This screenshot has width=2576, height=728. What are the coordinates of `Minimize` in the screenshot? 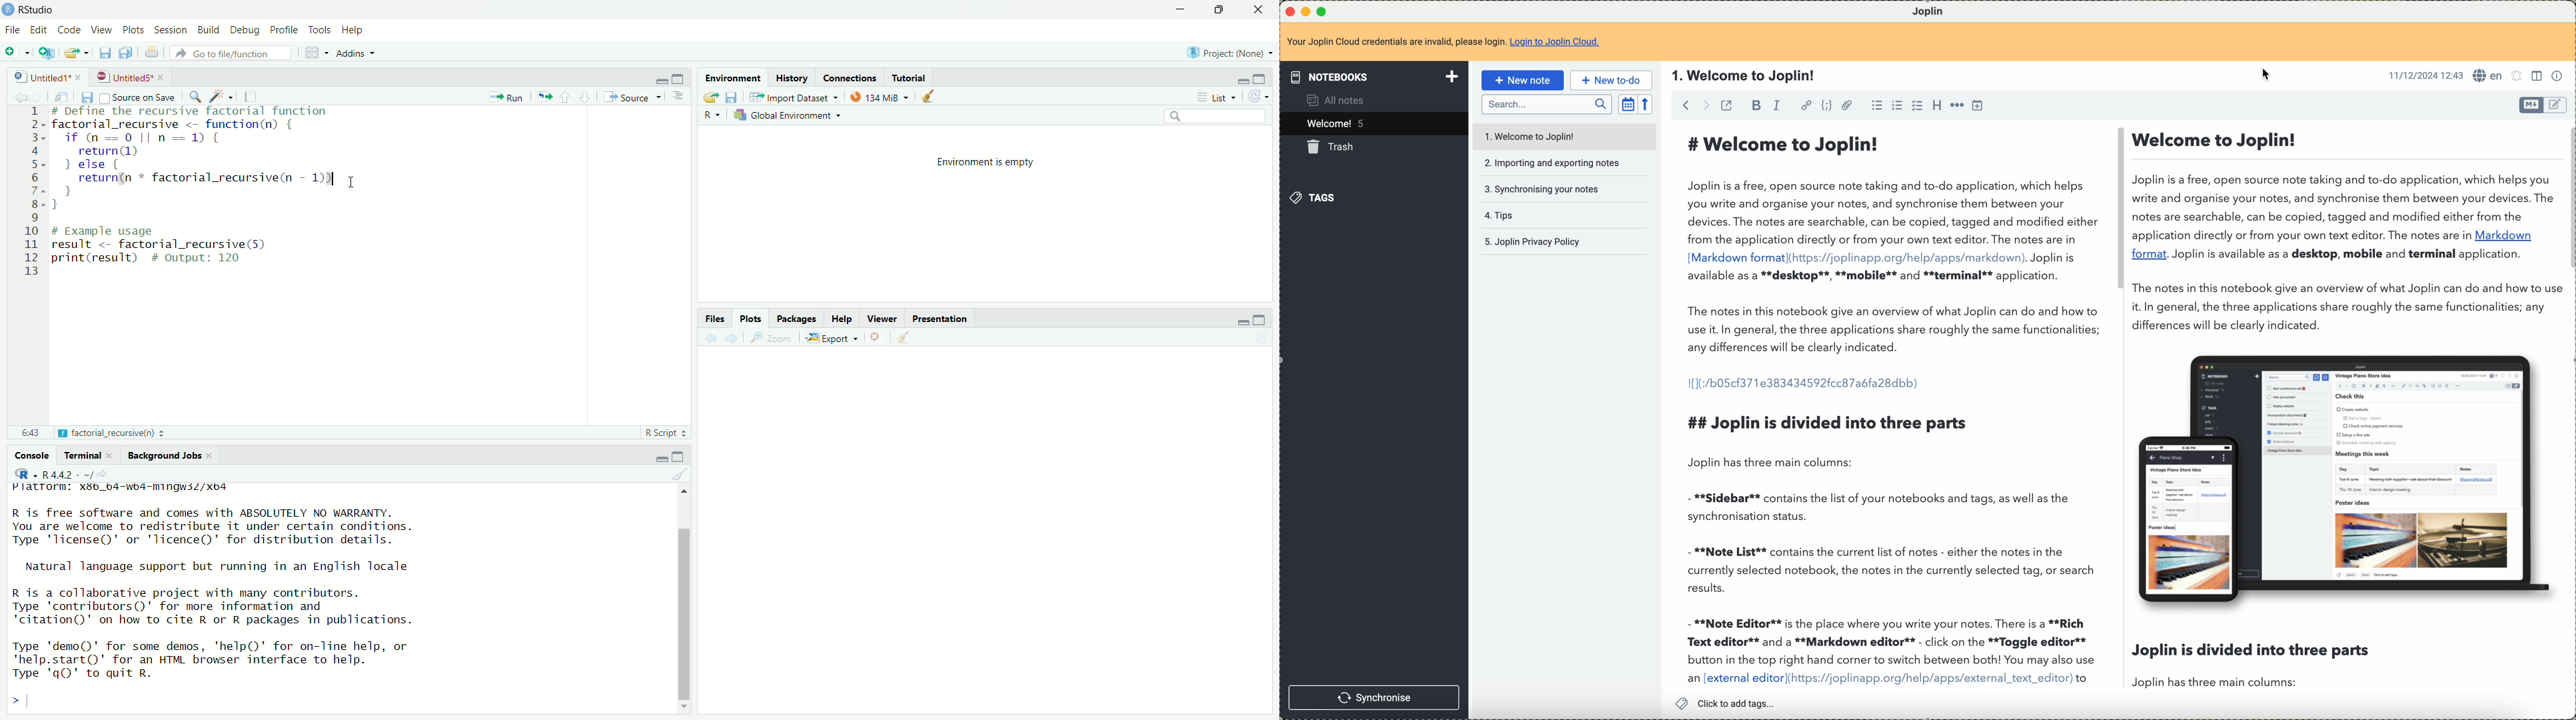 It's located at (1241, 321).